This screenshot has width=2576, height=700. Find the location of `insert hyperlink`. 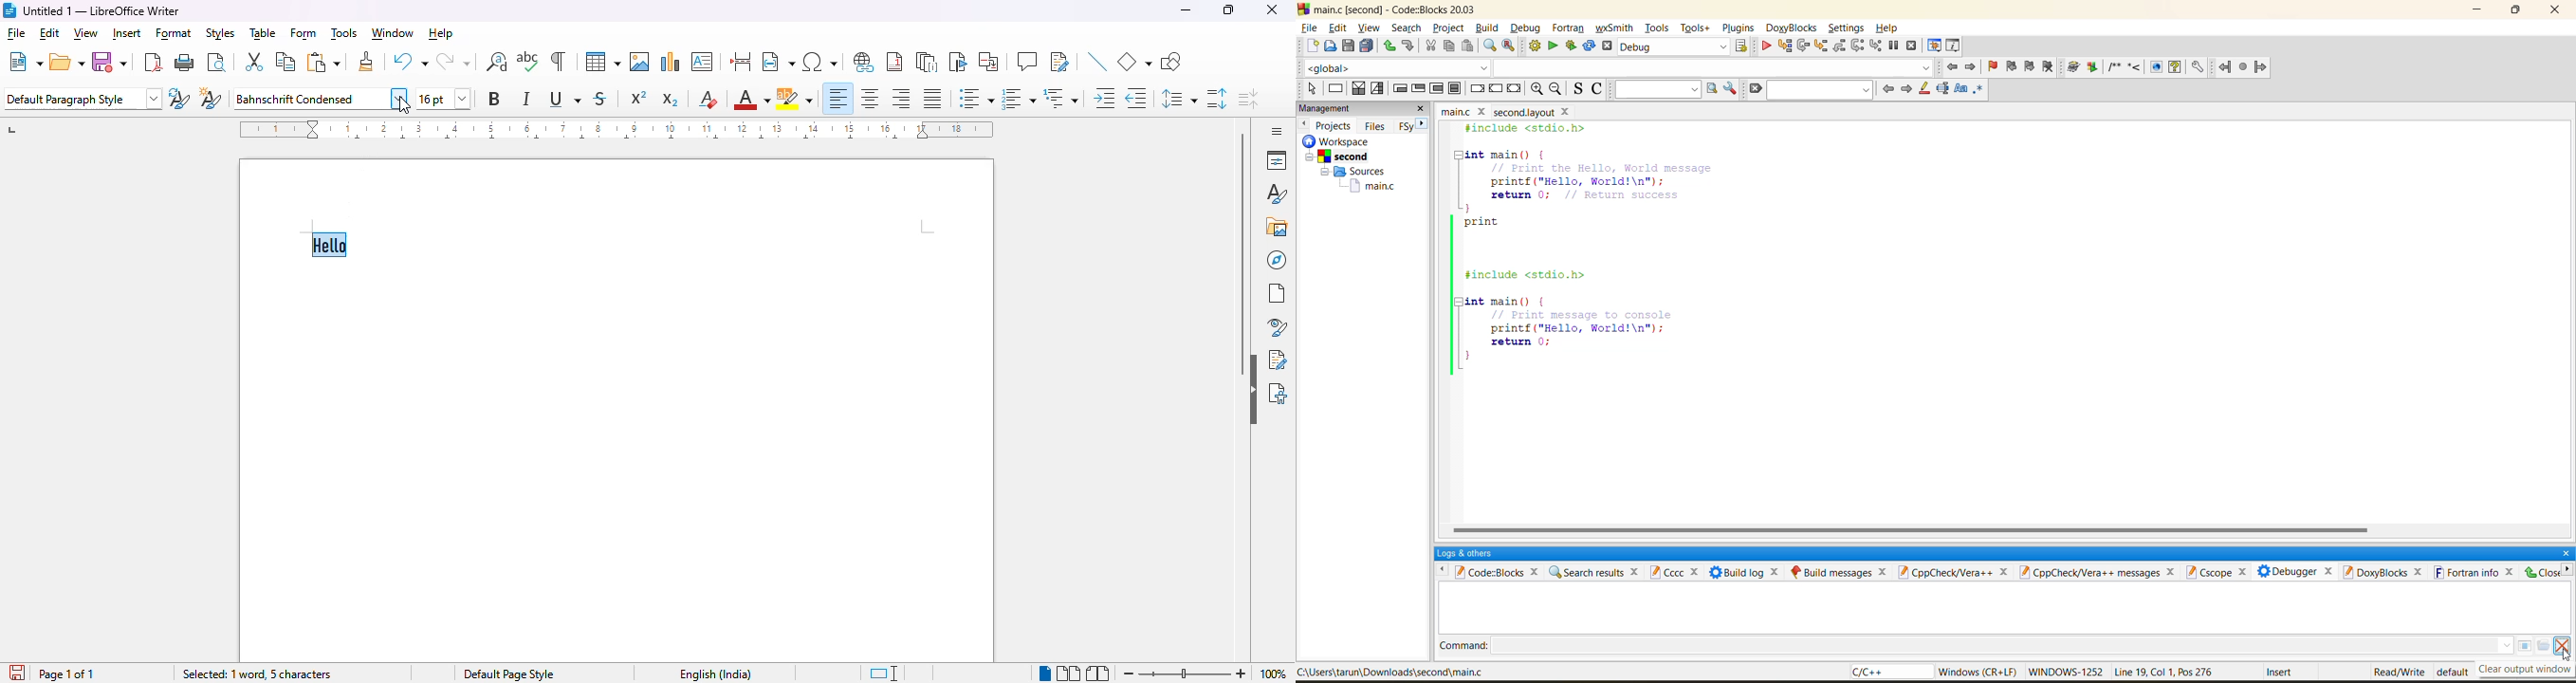

insert hyperlink is located at coordinates (865, 62).